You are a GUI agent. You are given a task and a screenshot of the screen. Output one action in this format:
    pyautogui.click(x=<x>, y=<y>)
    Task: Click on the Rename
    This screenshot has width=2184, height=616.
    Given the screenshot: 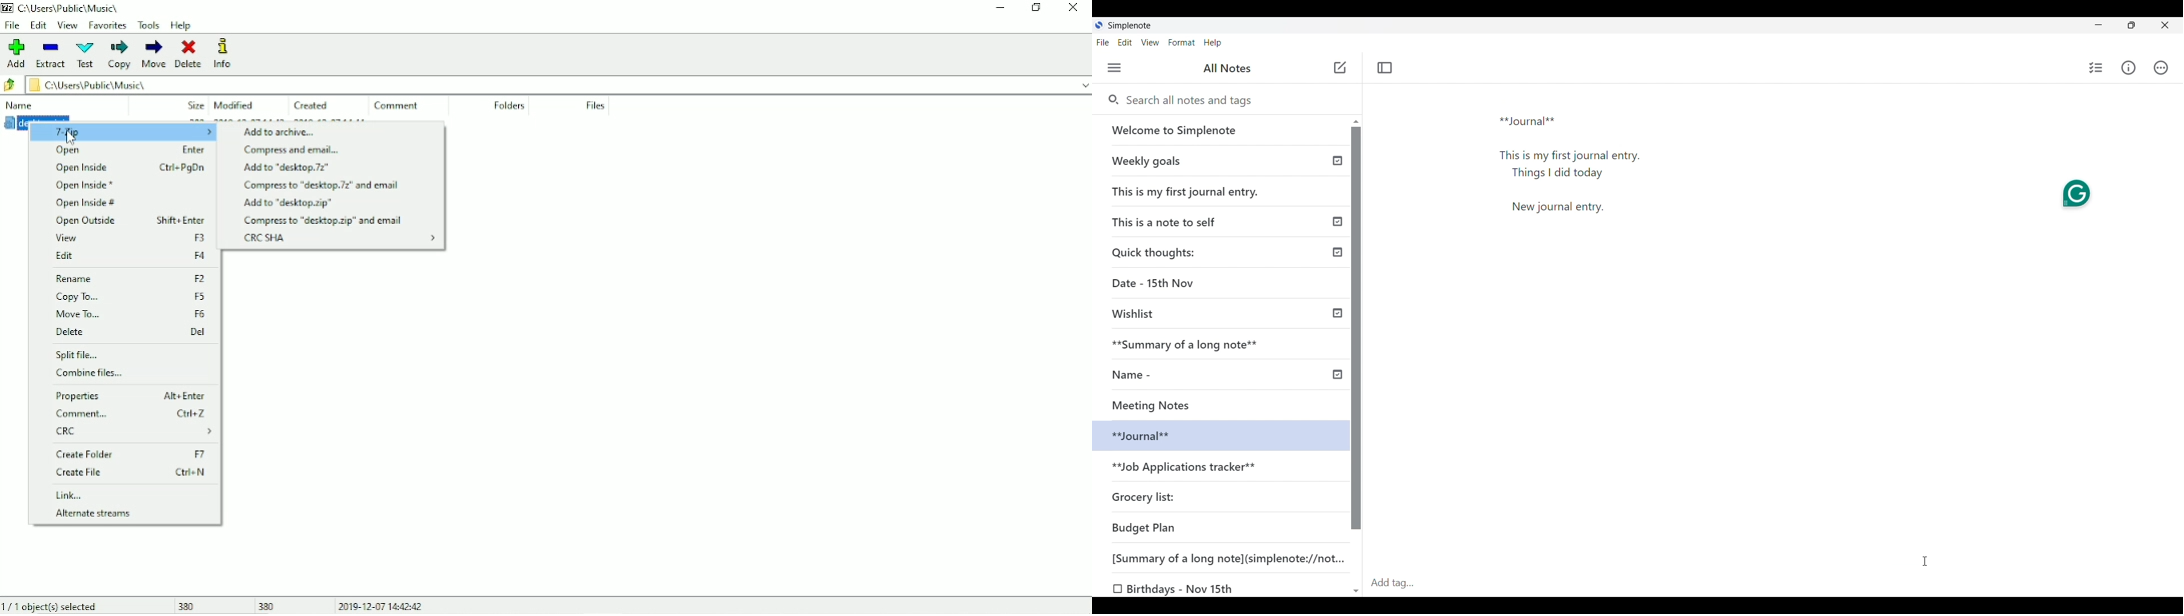 What is the action you would take?
    pyautogui.click(x=128, y=278)
    